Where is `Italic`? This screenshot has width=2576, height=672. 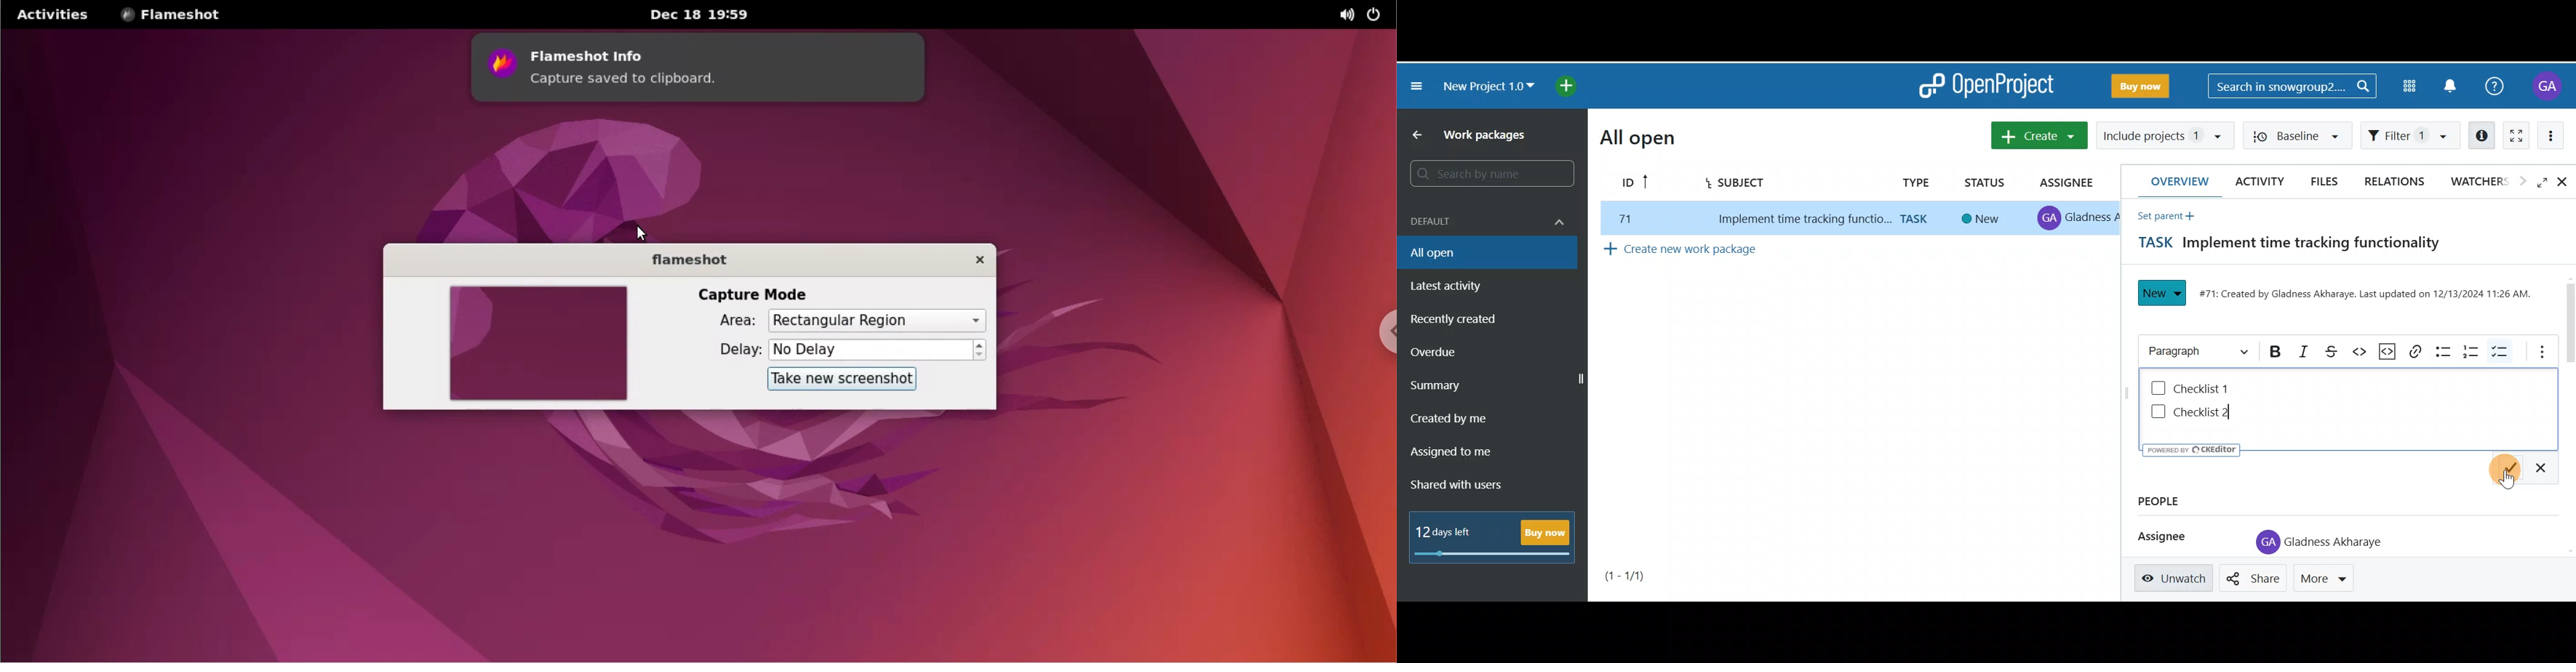
Italic is located at coordinates (2303, 351).